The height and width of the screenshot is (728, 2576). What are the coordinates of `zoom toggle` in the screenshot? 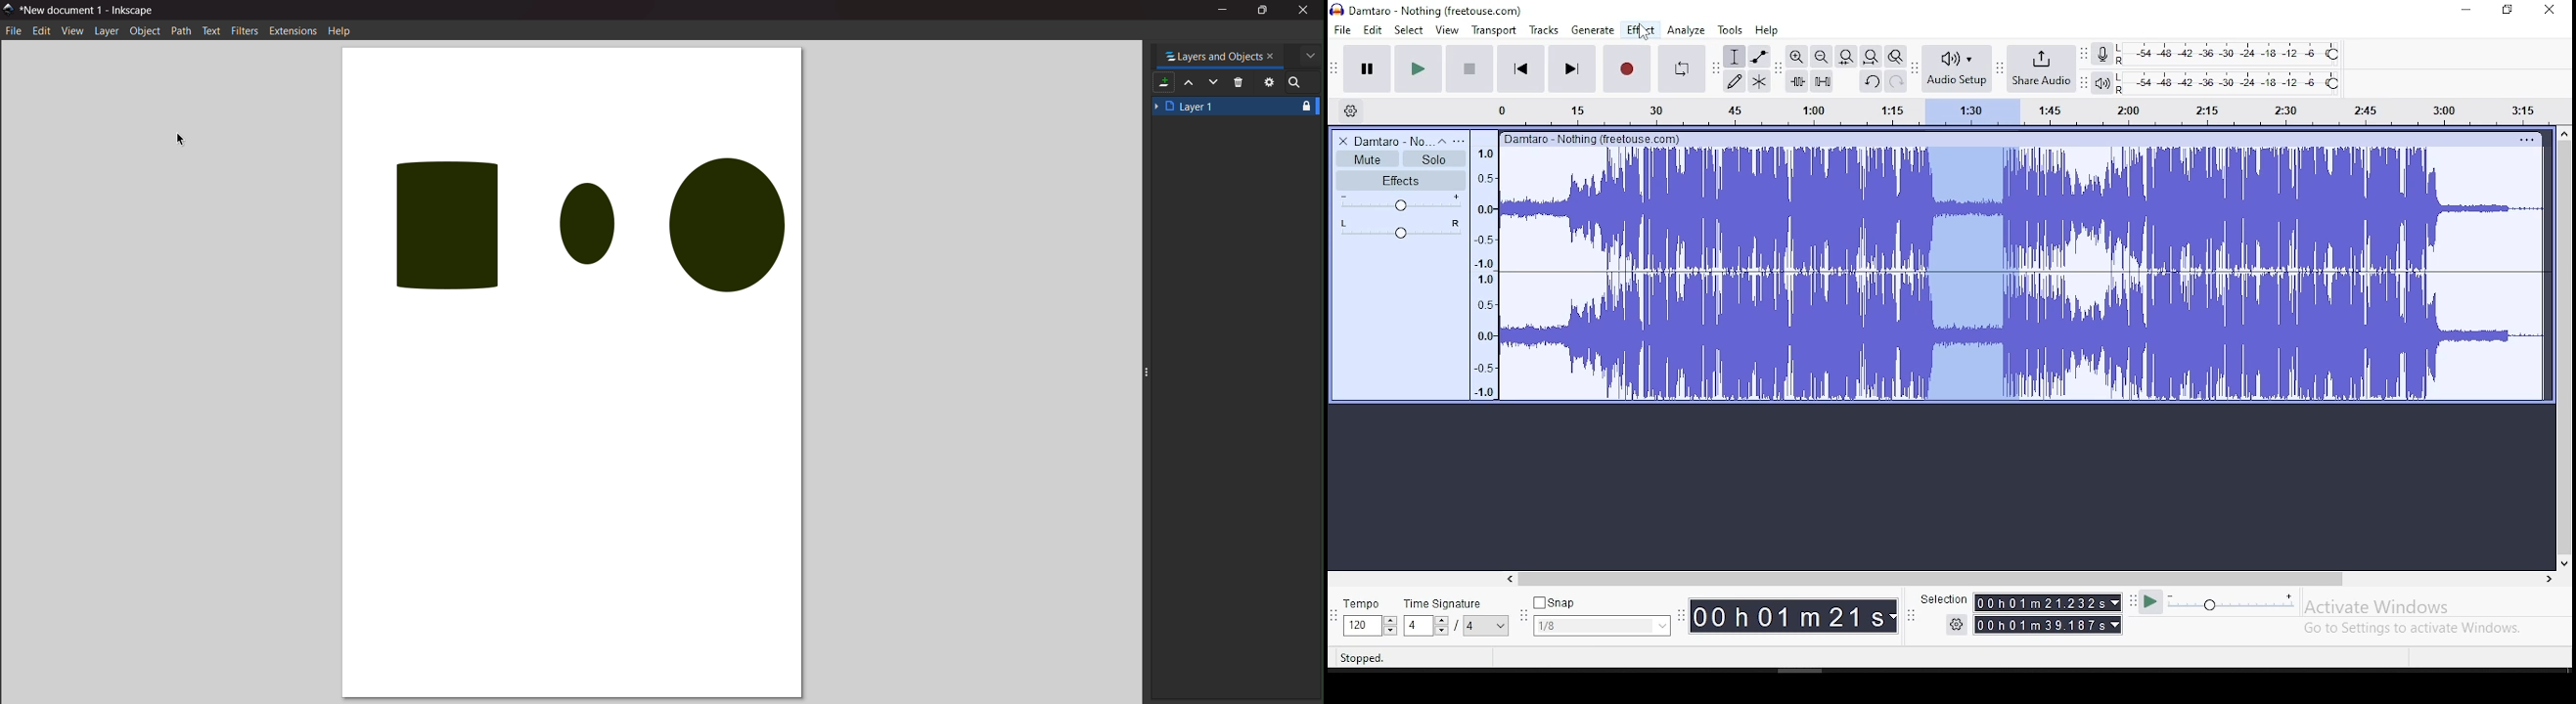 It's located at (1894, 58).